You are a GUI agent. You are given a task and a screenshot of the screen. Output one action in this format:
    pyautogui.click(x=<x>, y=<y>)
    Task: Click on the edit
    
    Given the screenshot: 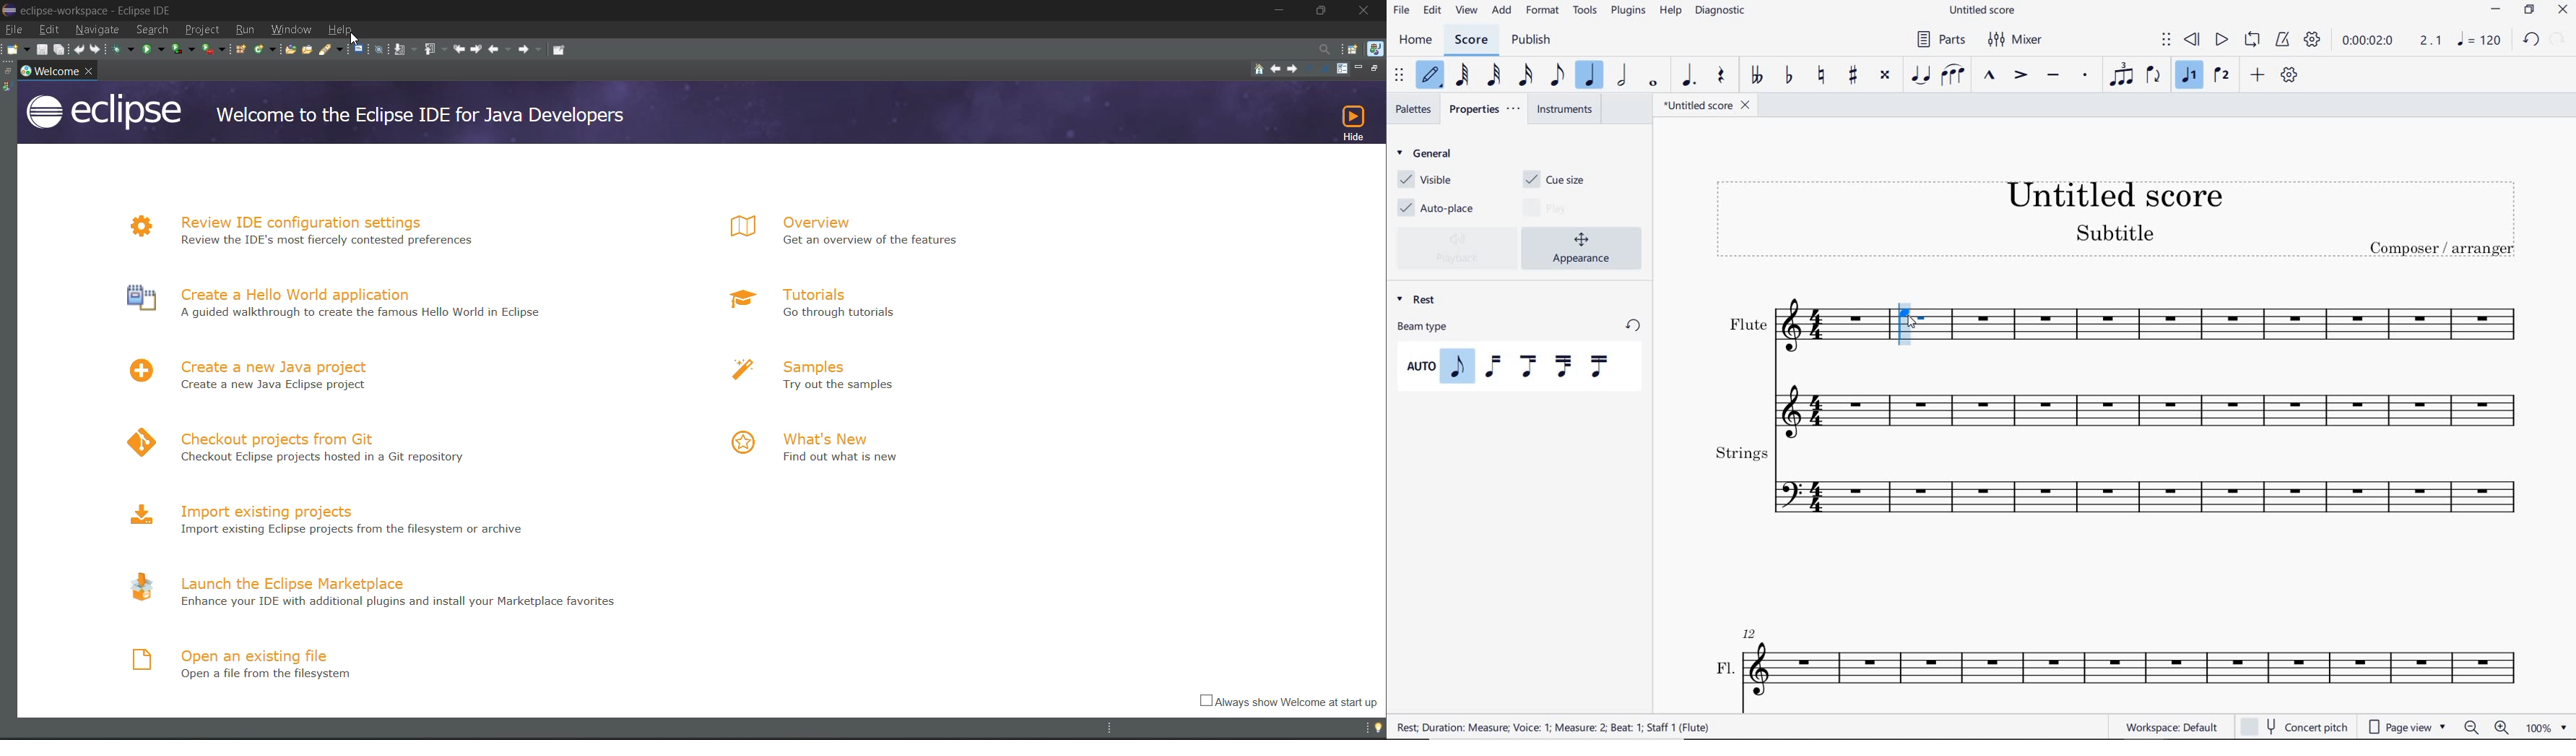 What is the action you would take?
    pyautogui.click(x=52, y=30)
    